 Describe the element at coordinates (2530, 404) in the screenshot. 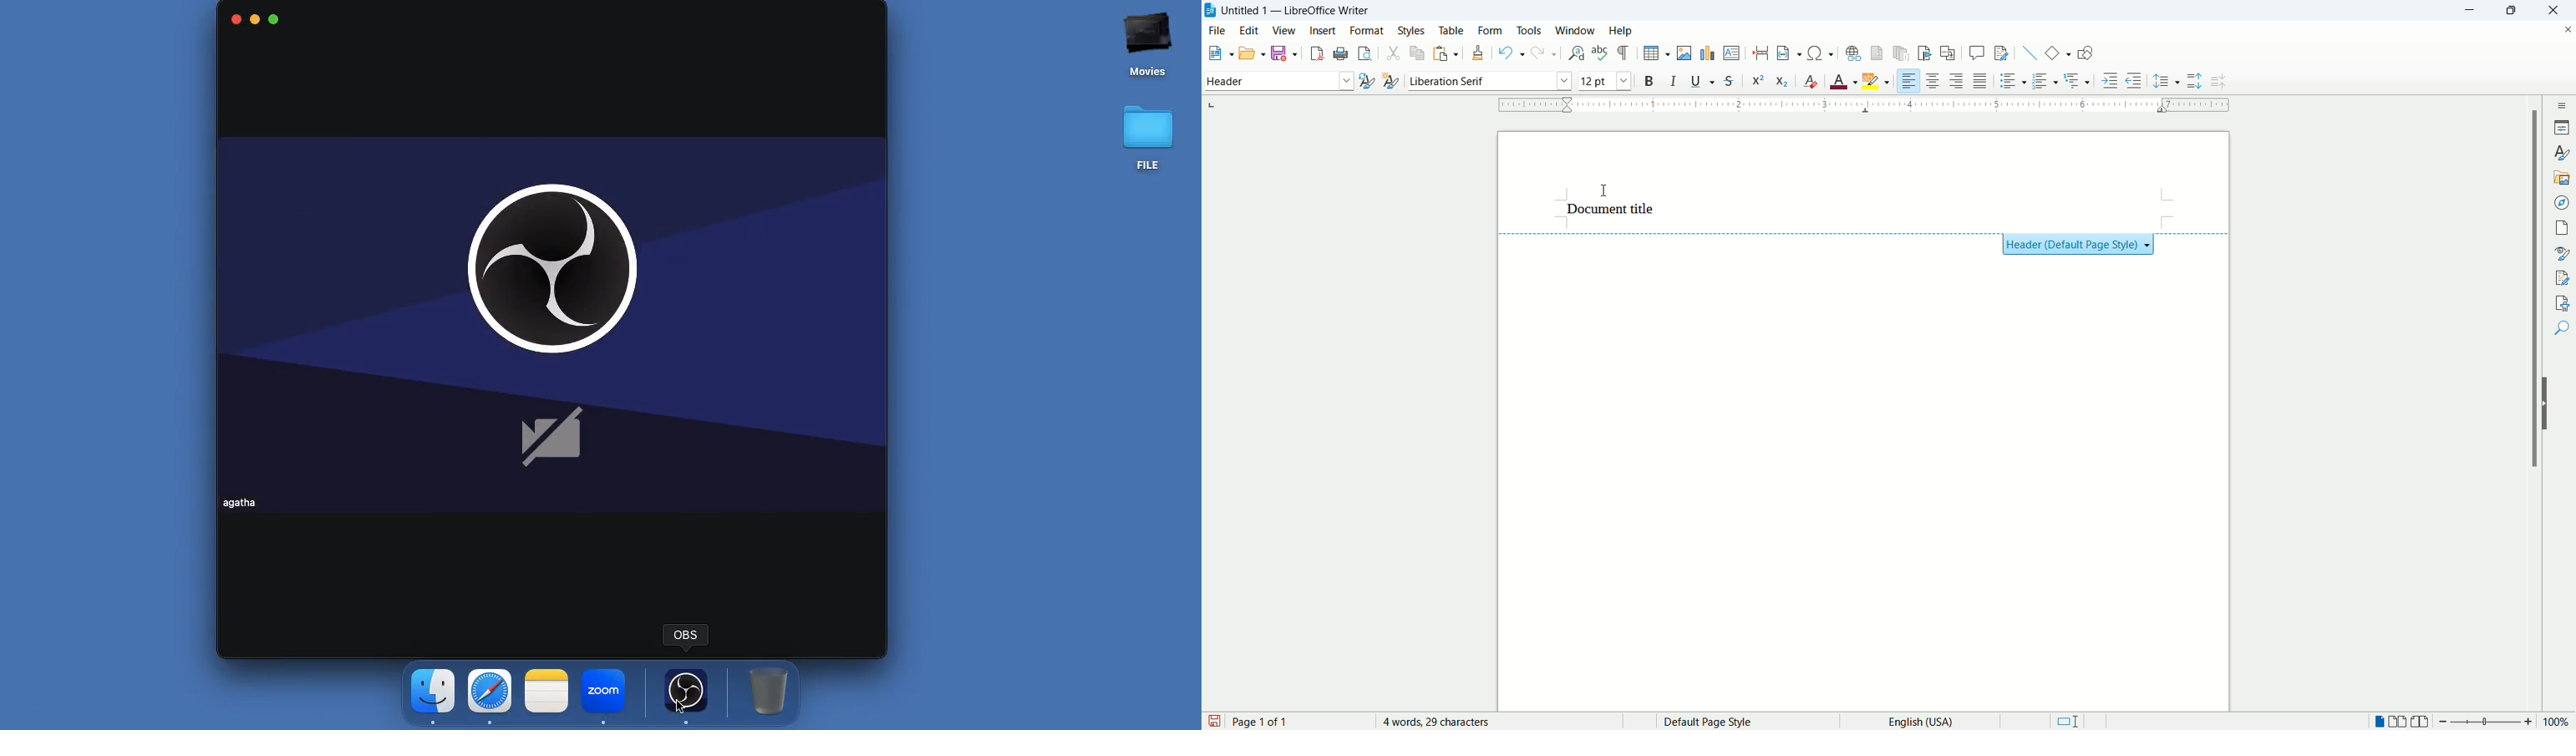

I see `vertical scroll bar` at that location.